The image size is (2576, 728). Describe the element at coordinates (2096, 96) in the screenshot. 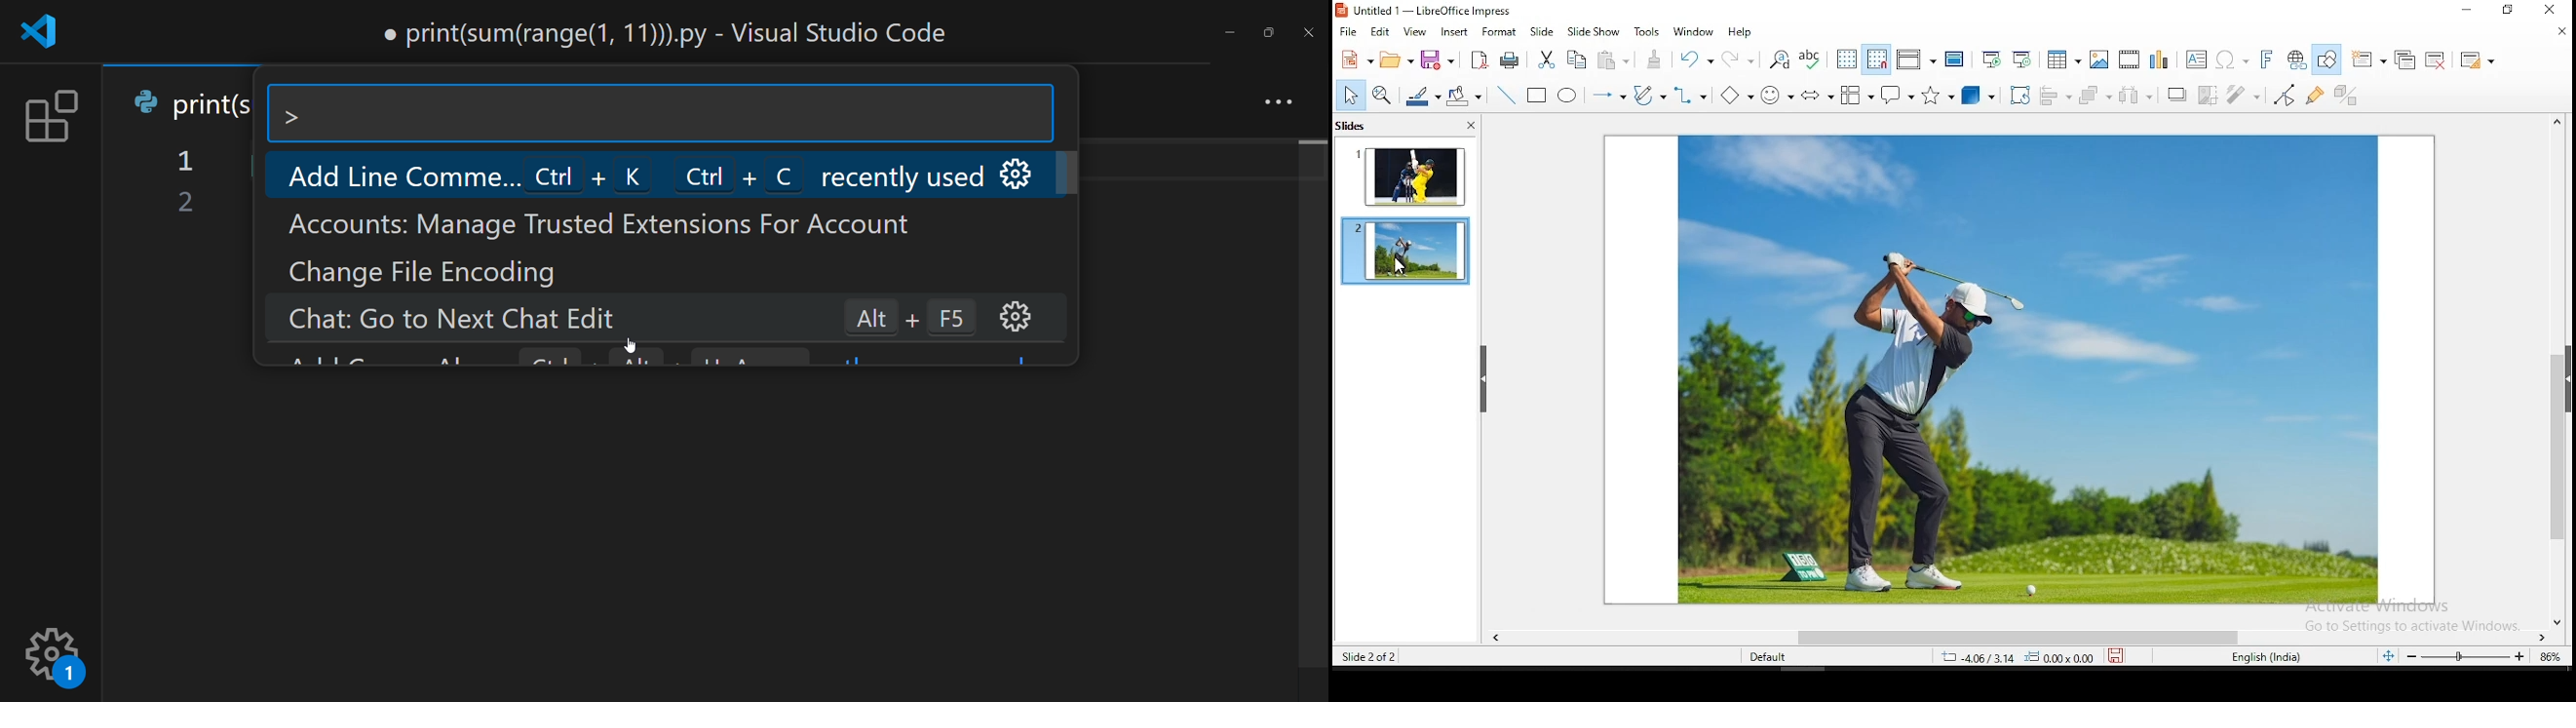

I see `arrange` at that location.